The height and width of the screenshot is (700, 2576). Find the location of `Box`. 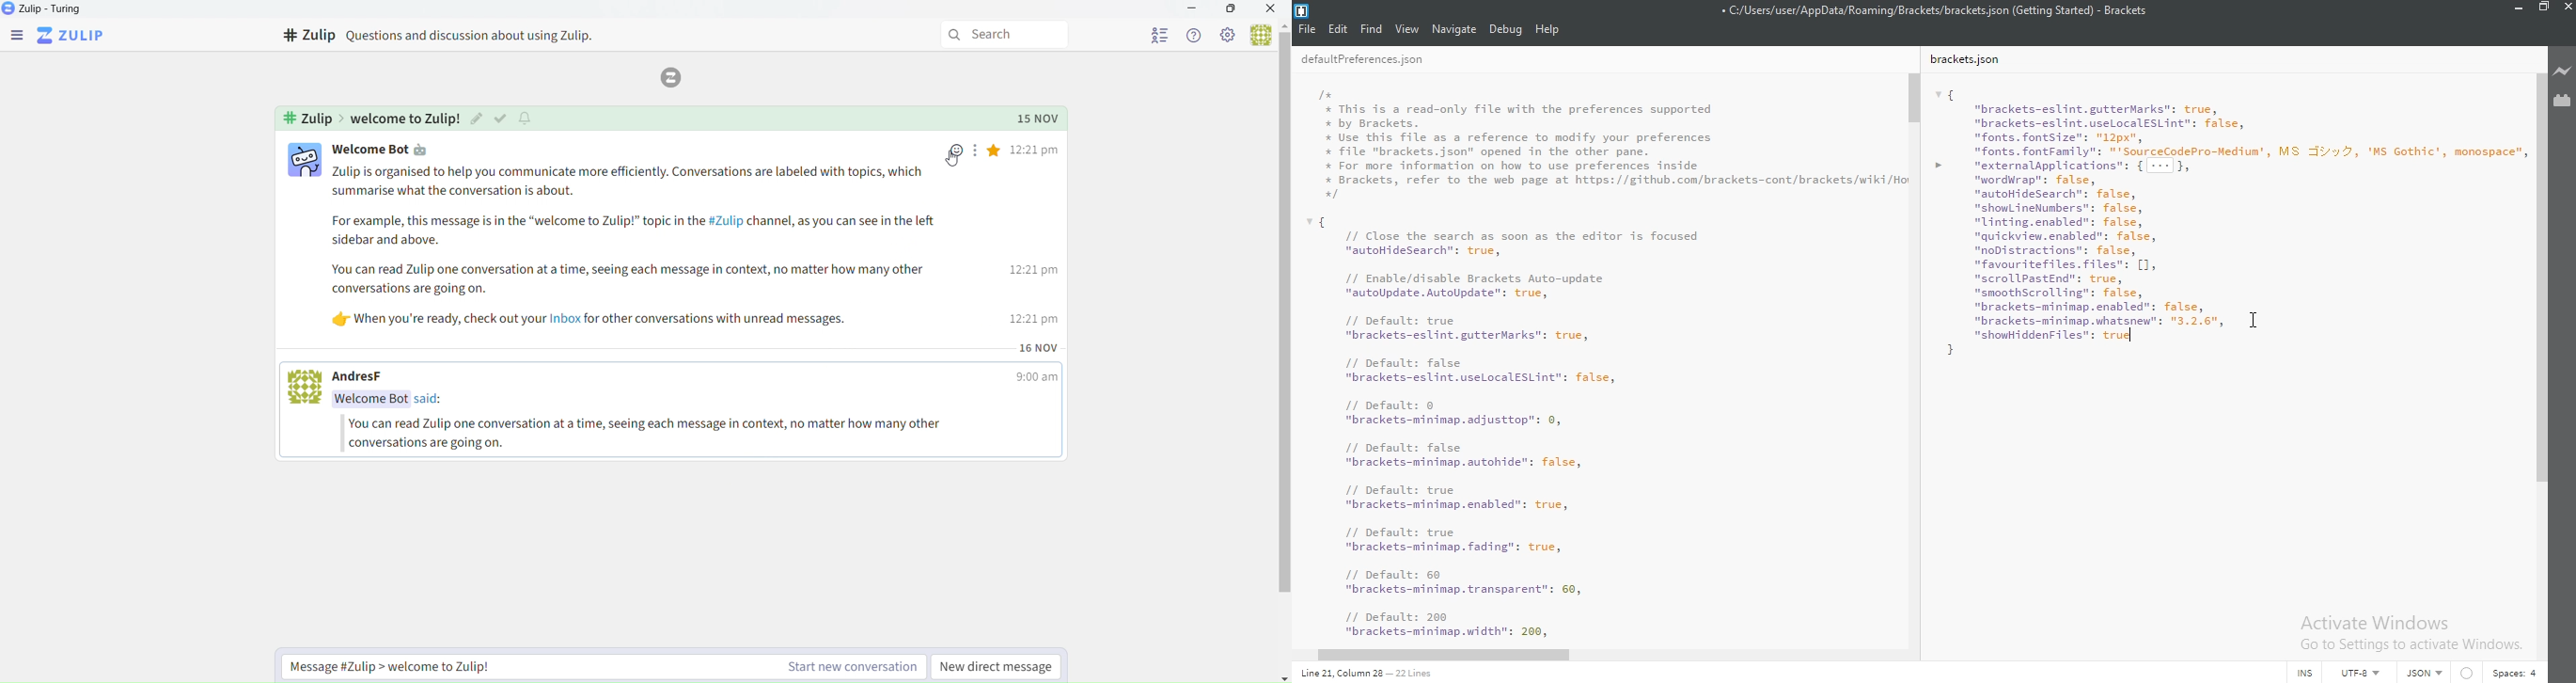

Box is located at coordinates (1232, 11).